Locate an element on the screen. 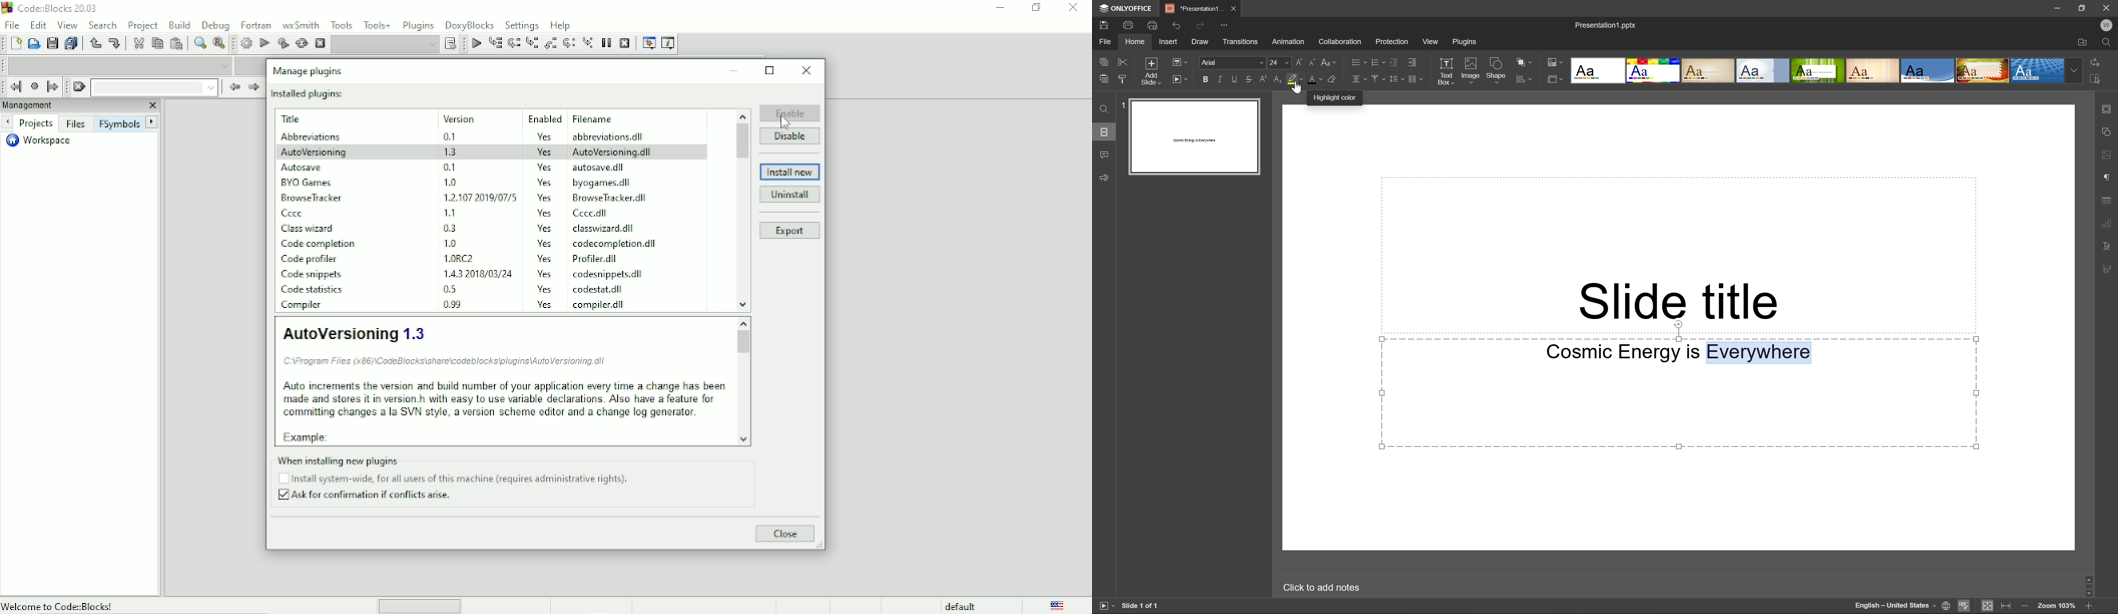 The height and width of the screenshot is (616, 2128). Zoom 100% is located at coordinates (2057, 606).